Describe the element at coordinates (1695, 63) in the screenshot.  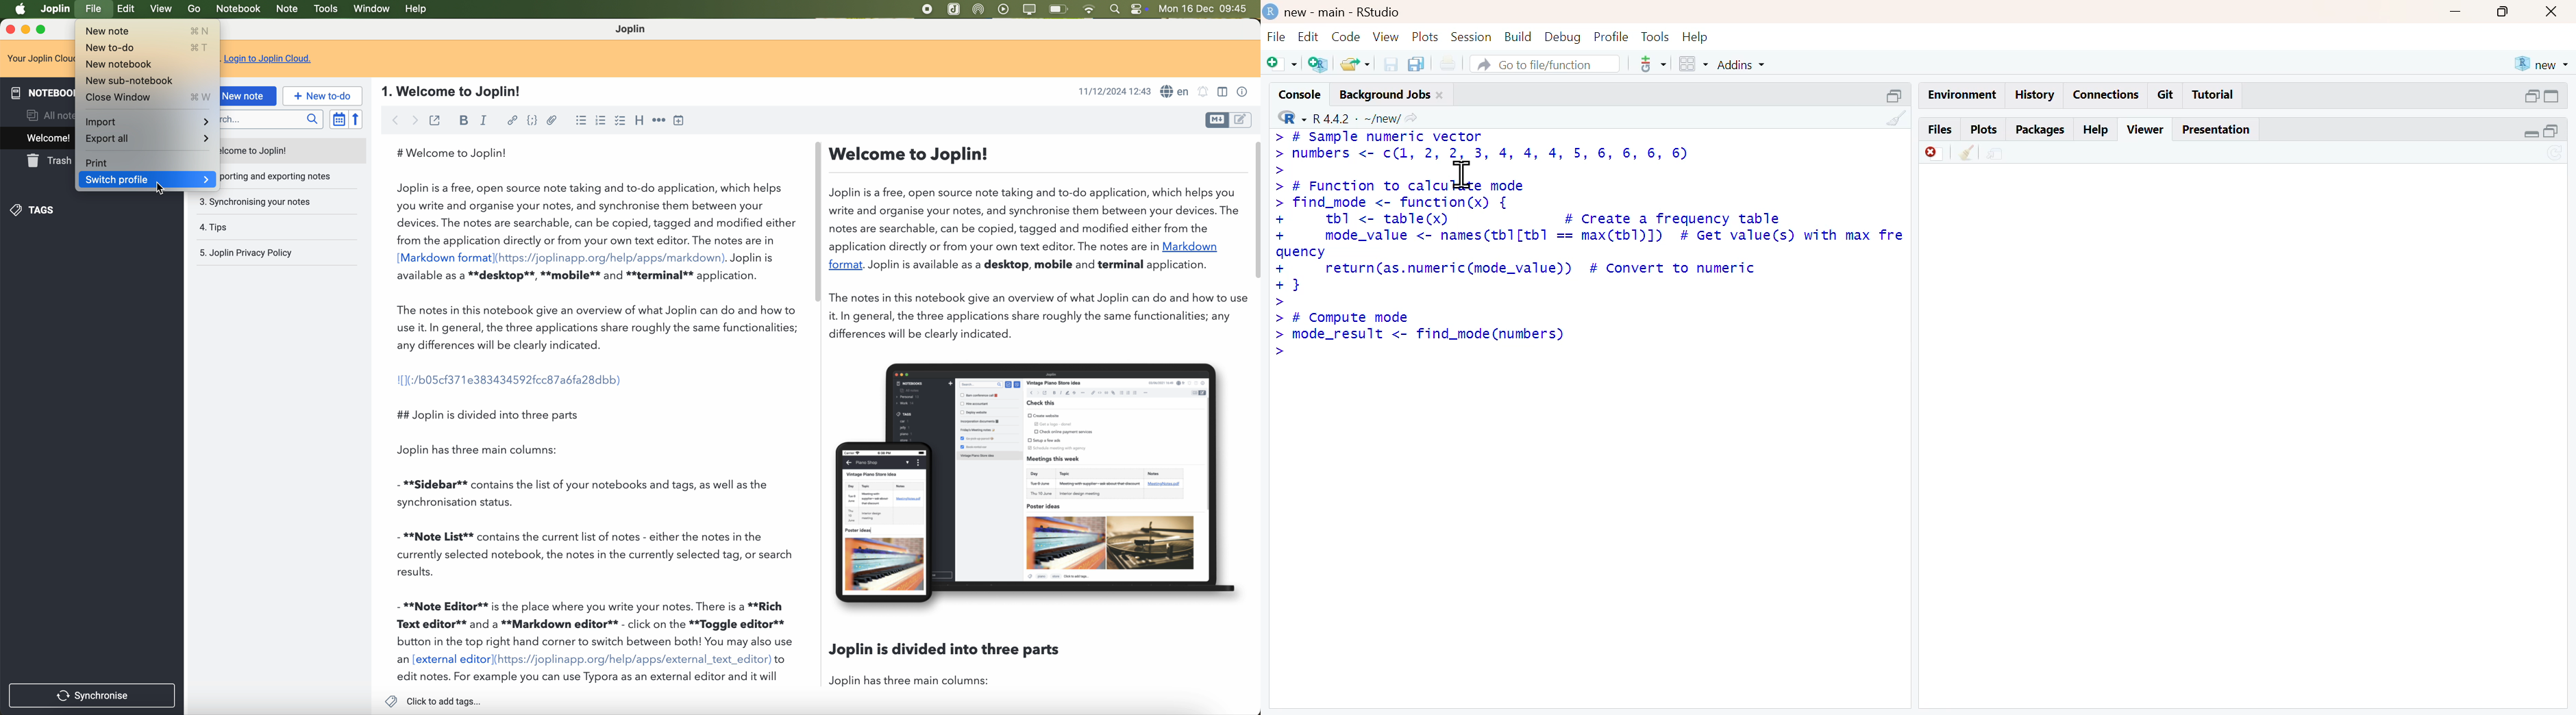
I see `grid` at that location.